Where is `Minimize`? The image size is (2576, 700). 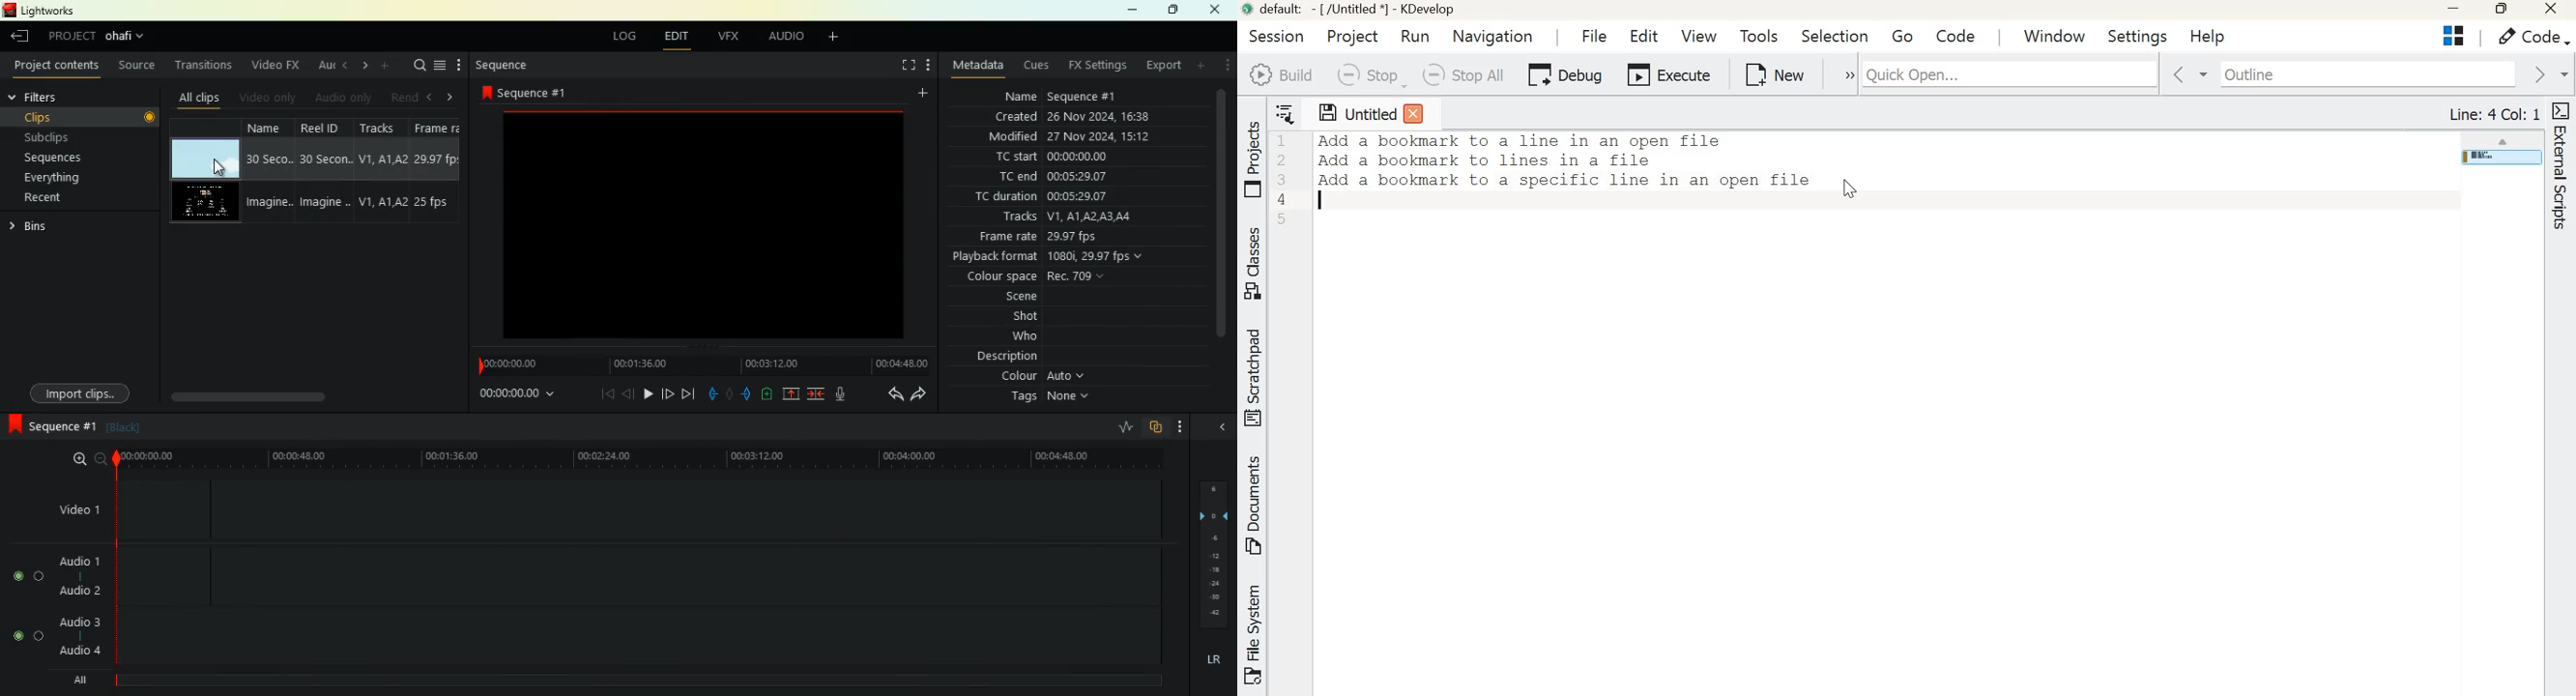 Minimize is located at coordinates (2456, 10).